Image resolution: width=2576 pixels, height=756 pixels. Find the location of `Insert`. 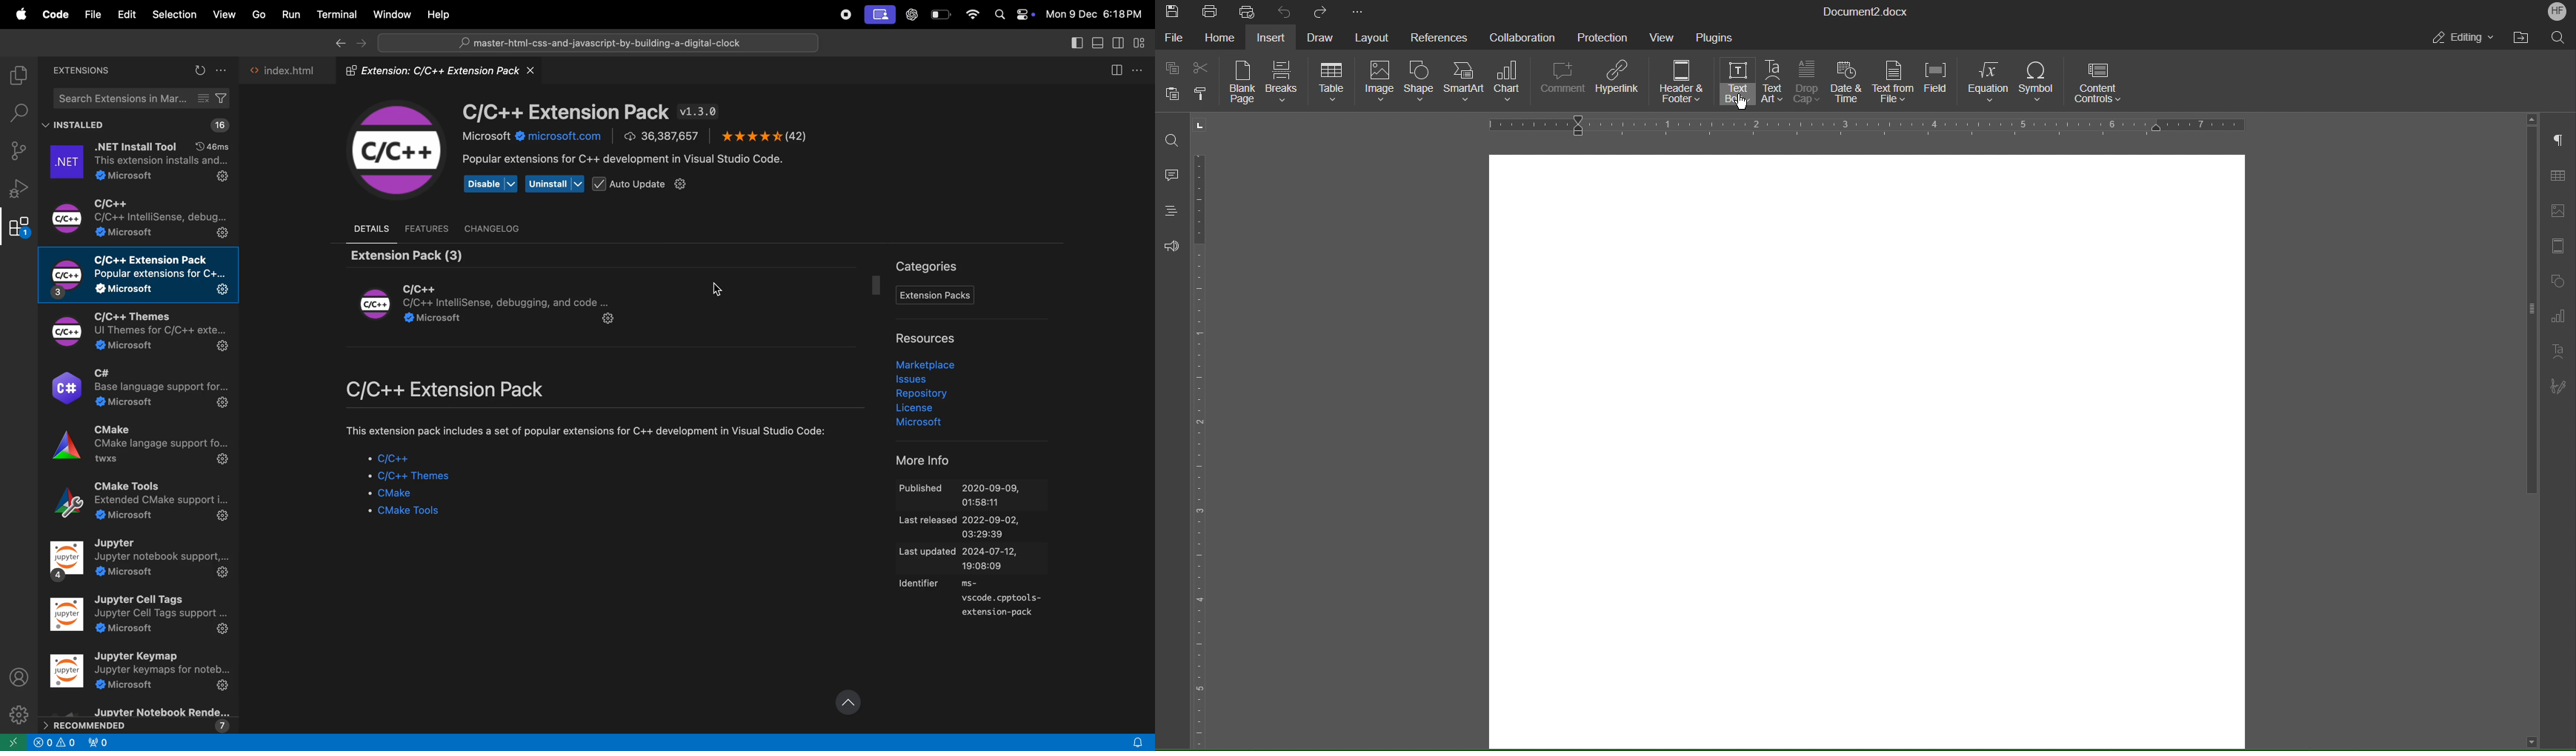

Insert is located at coordinates (1272, 36).